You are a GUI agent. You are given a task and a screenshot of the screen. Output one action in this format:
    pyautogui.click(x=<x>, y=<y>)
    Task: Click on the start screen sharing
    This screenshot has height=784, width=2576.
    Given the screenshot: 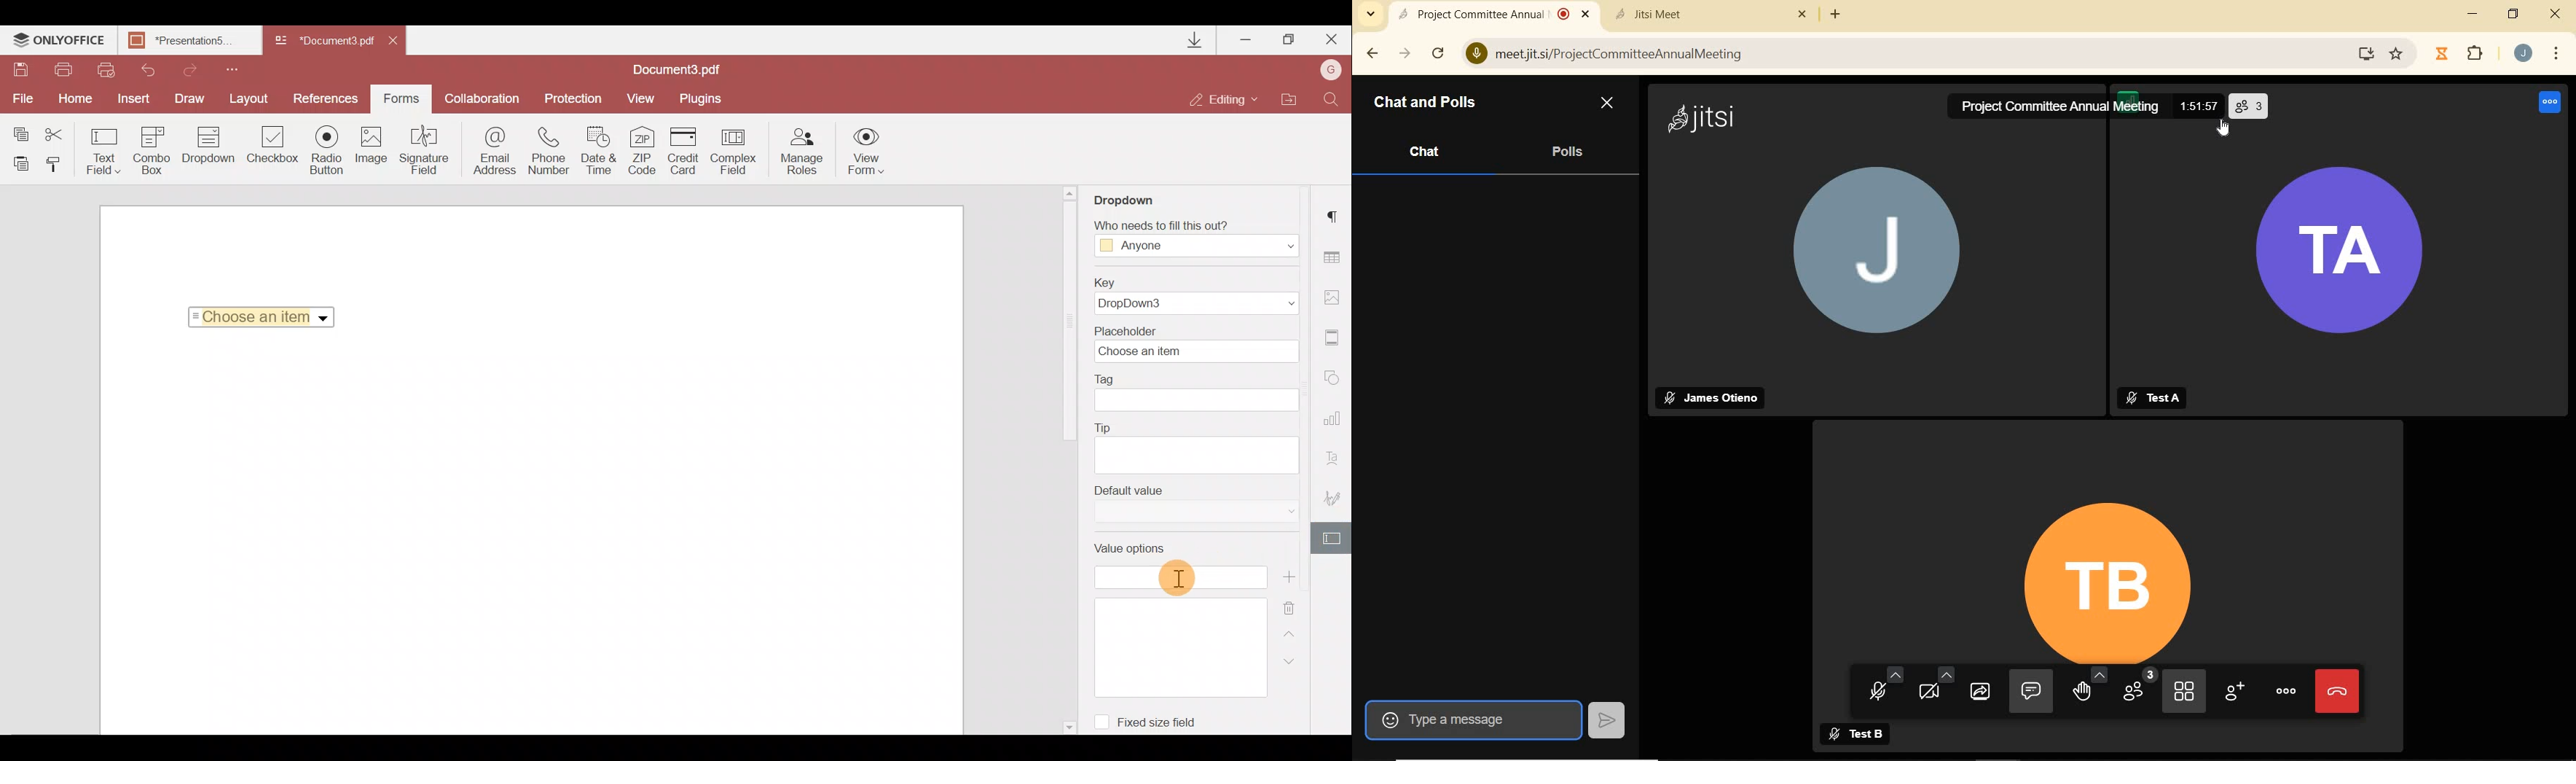 What is the action you would take?
    pyautogui.click(x=1984, y=693)
    